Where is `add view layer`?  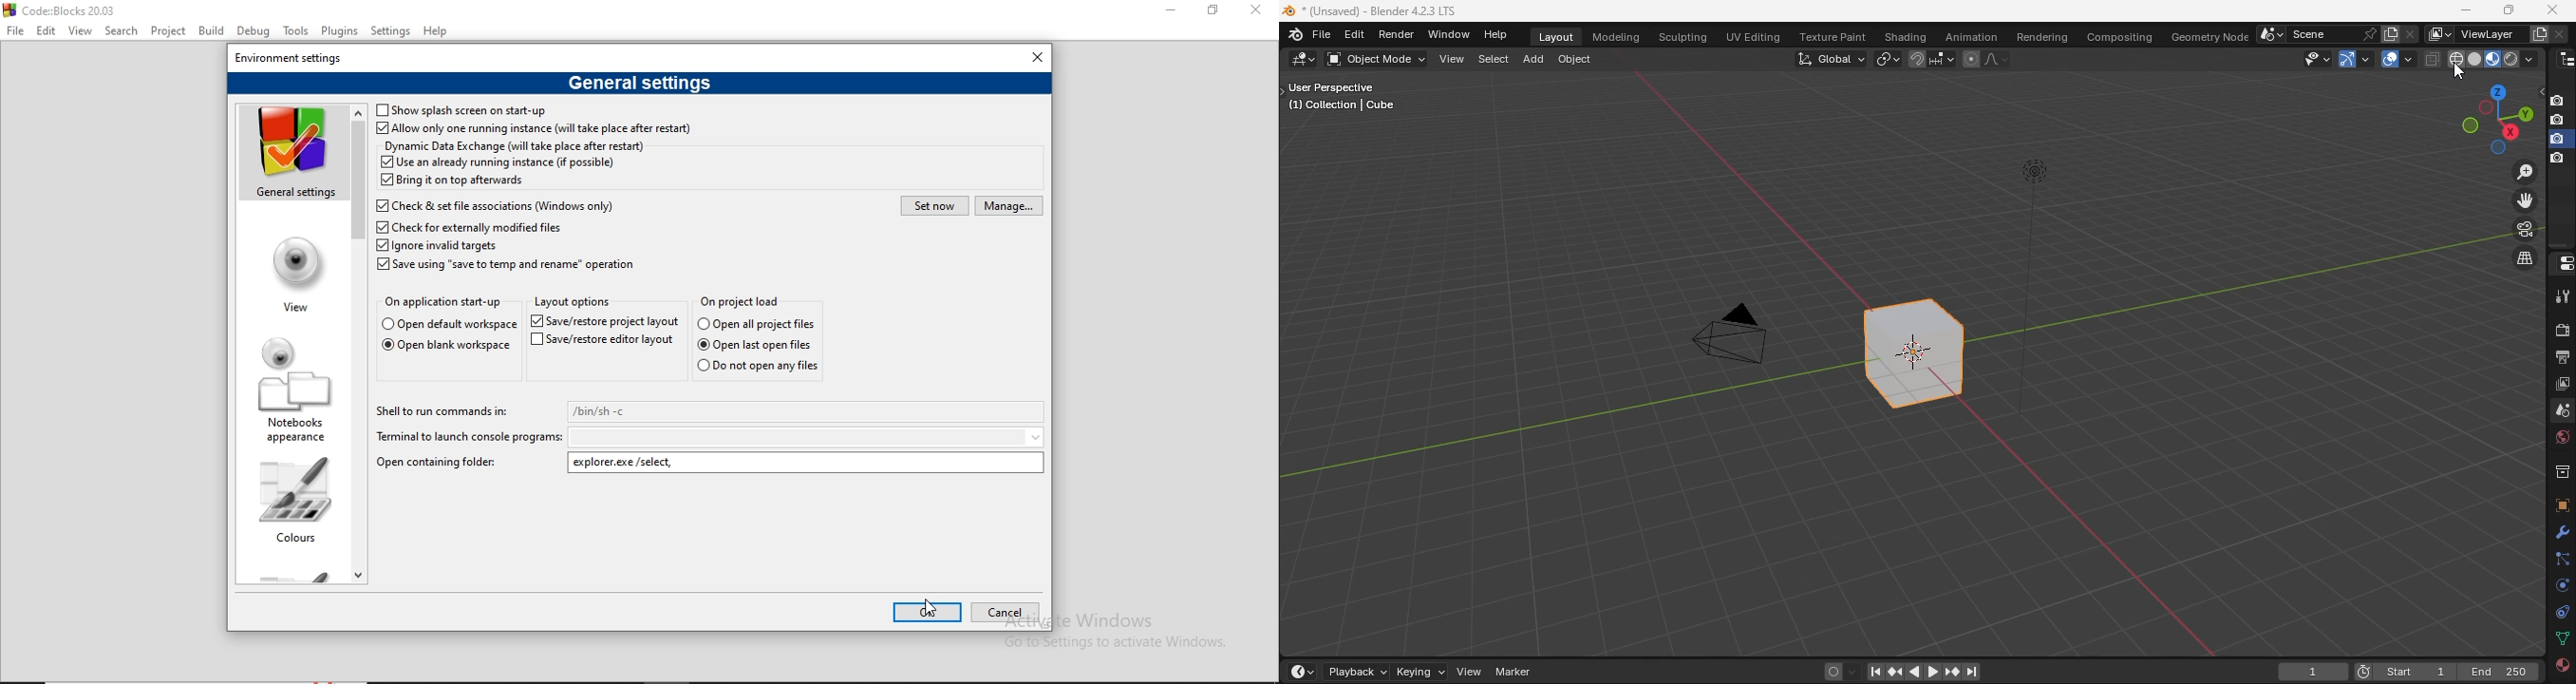 add view layer is located at coordinates (2536, 33).